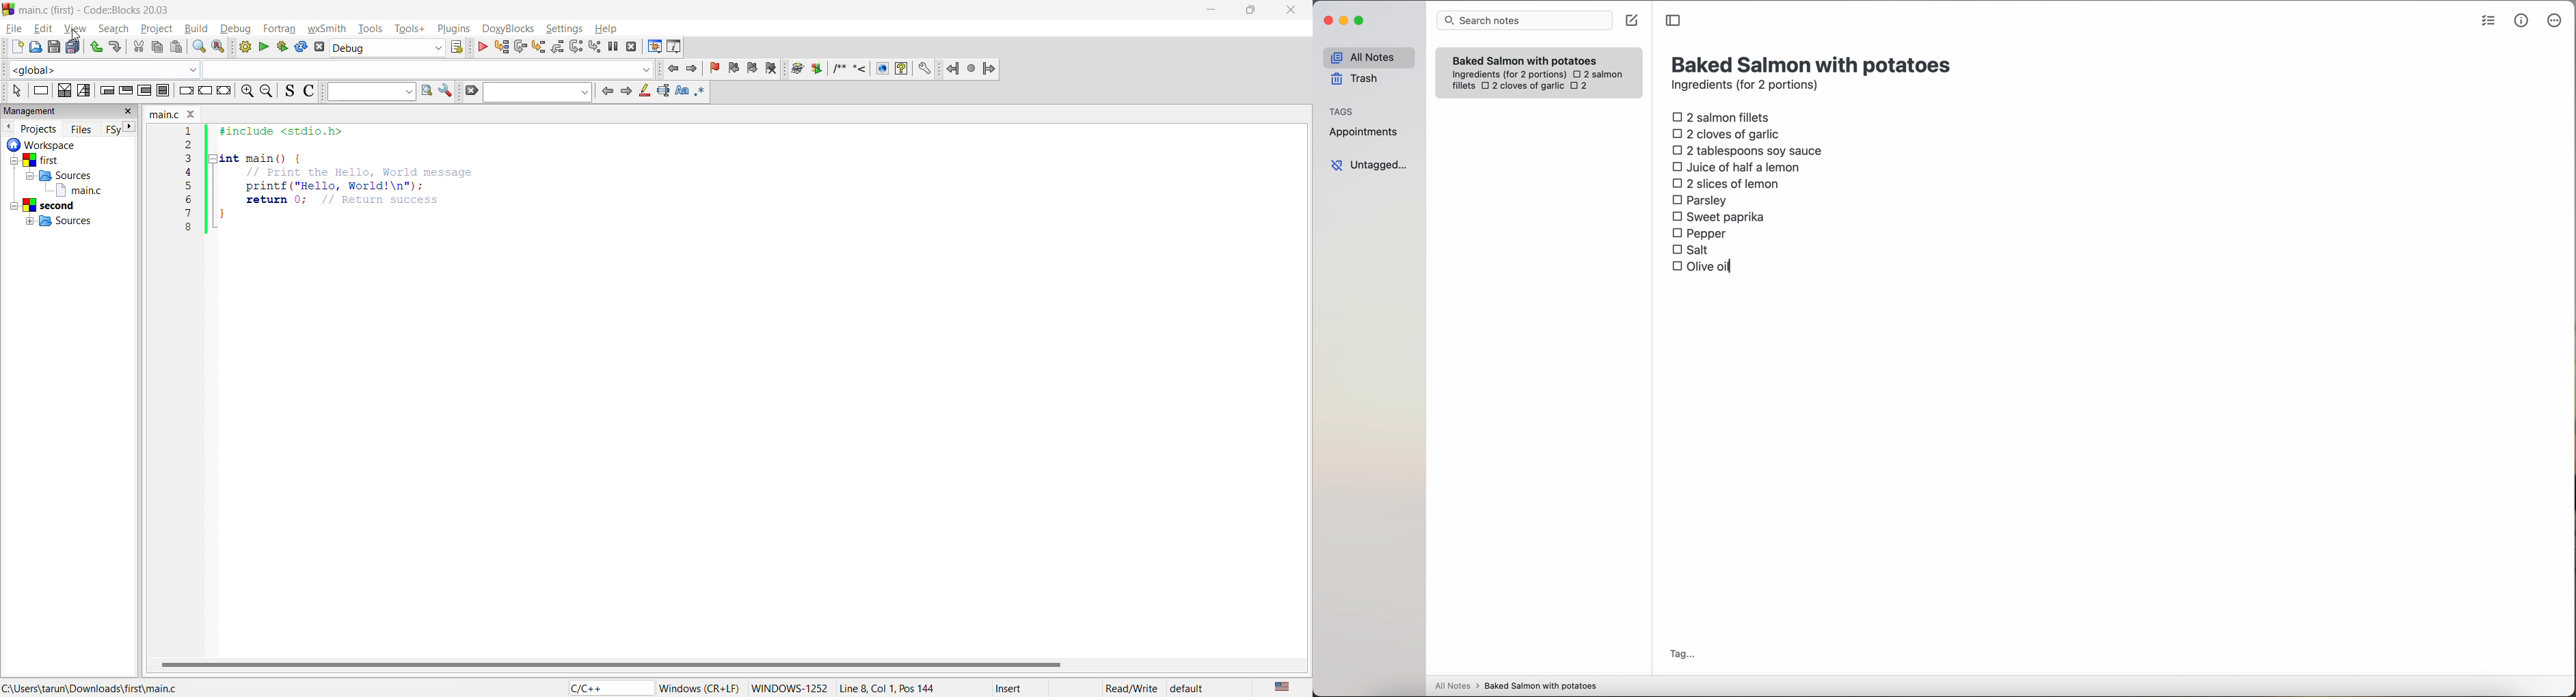 Image resolution: width=2576 pixels, height=700 pixels. I want to click on rebuild, so click(299, 47).